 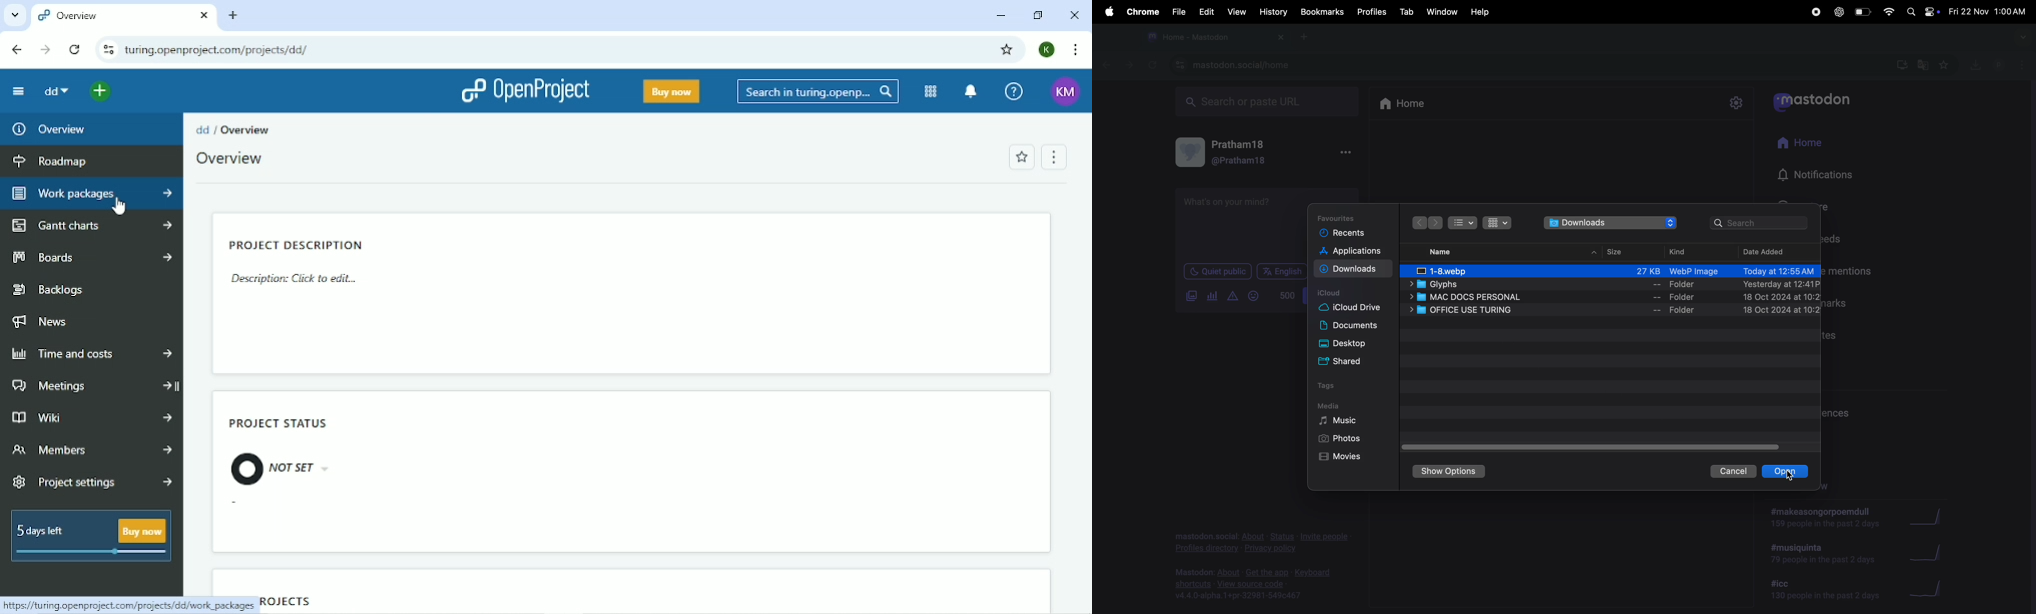 I want to click on downloads, so click(x=1354, y=270).